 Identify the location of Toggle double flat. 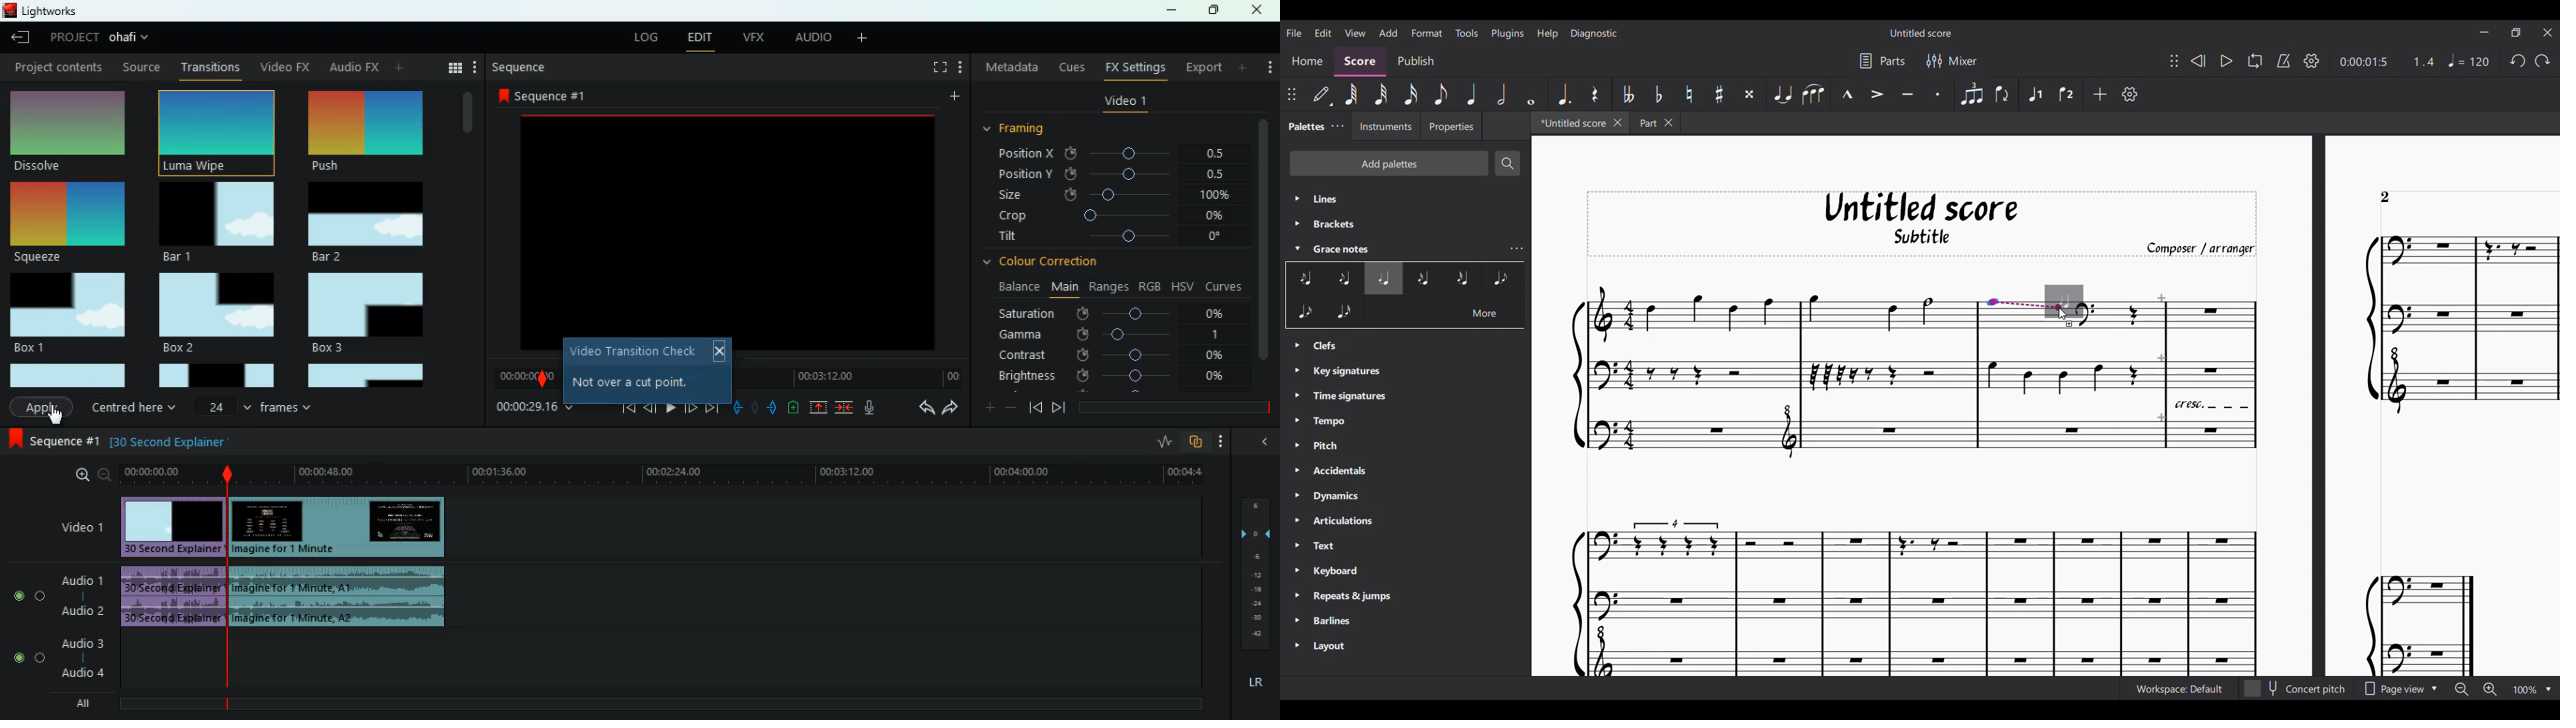
(1627, 94).